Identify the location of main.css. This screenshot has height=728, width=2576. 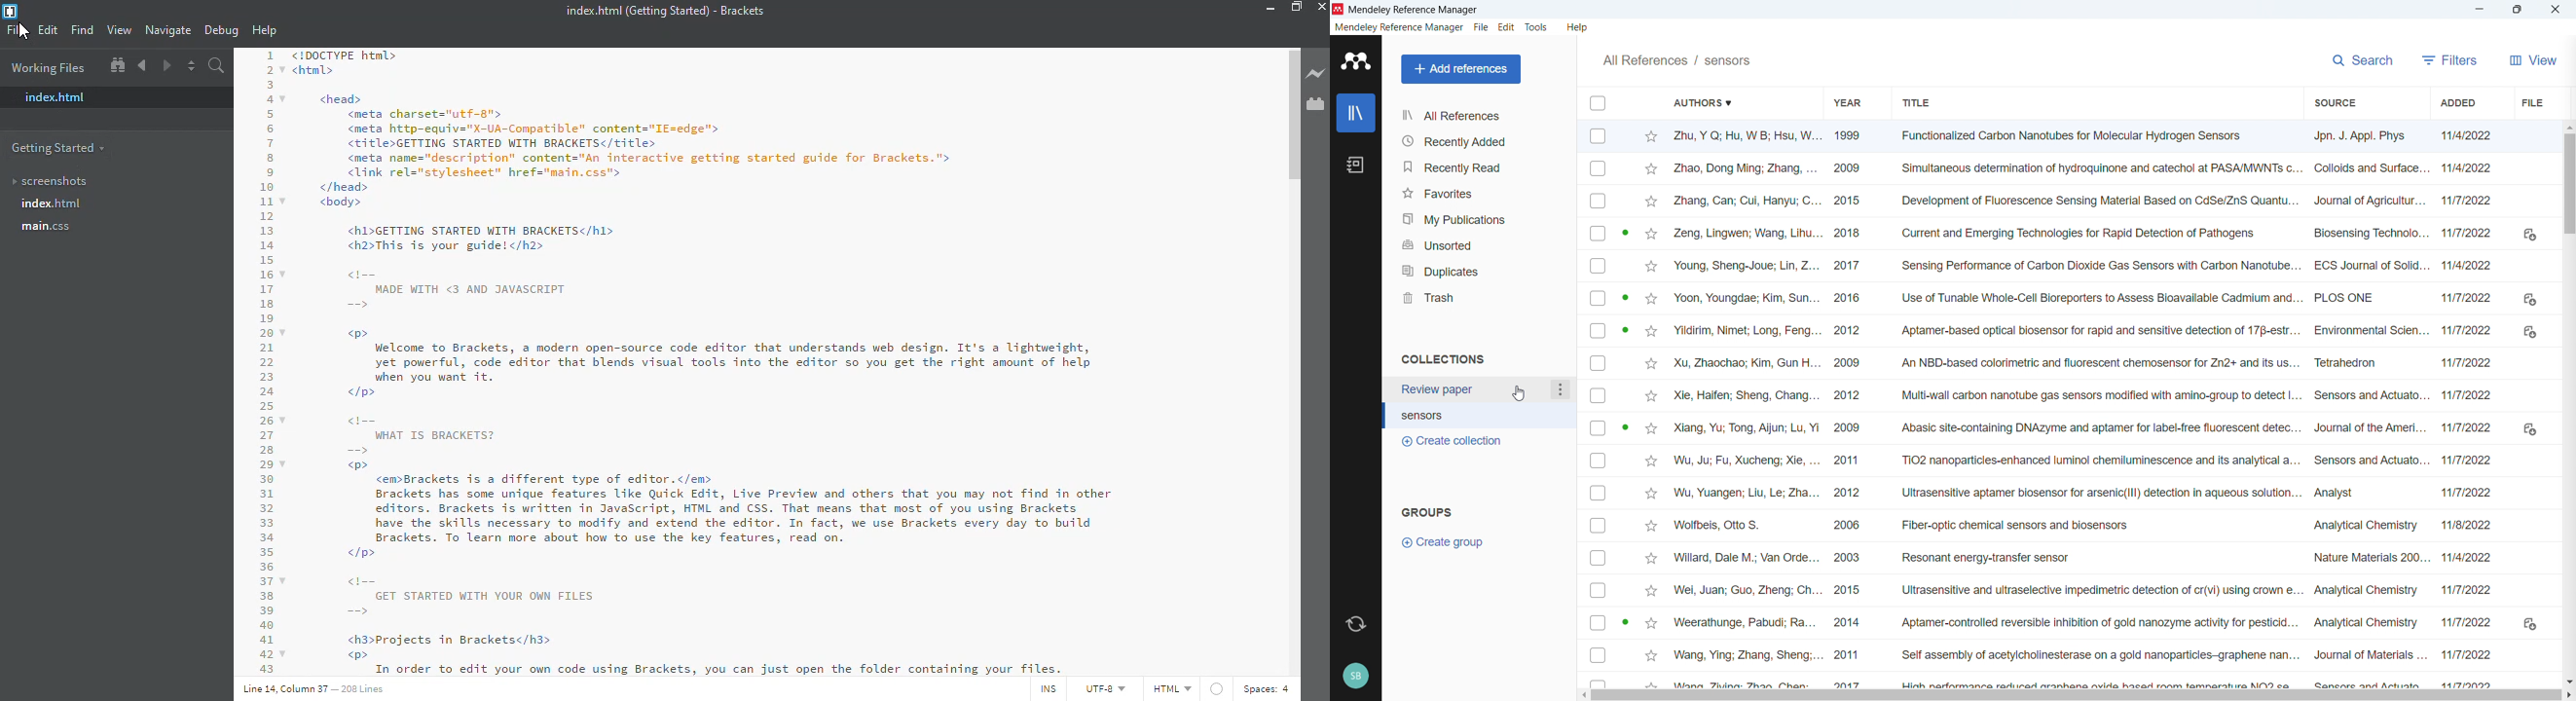
(59, 230).